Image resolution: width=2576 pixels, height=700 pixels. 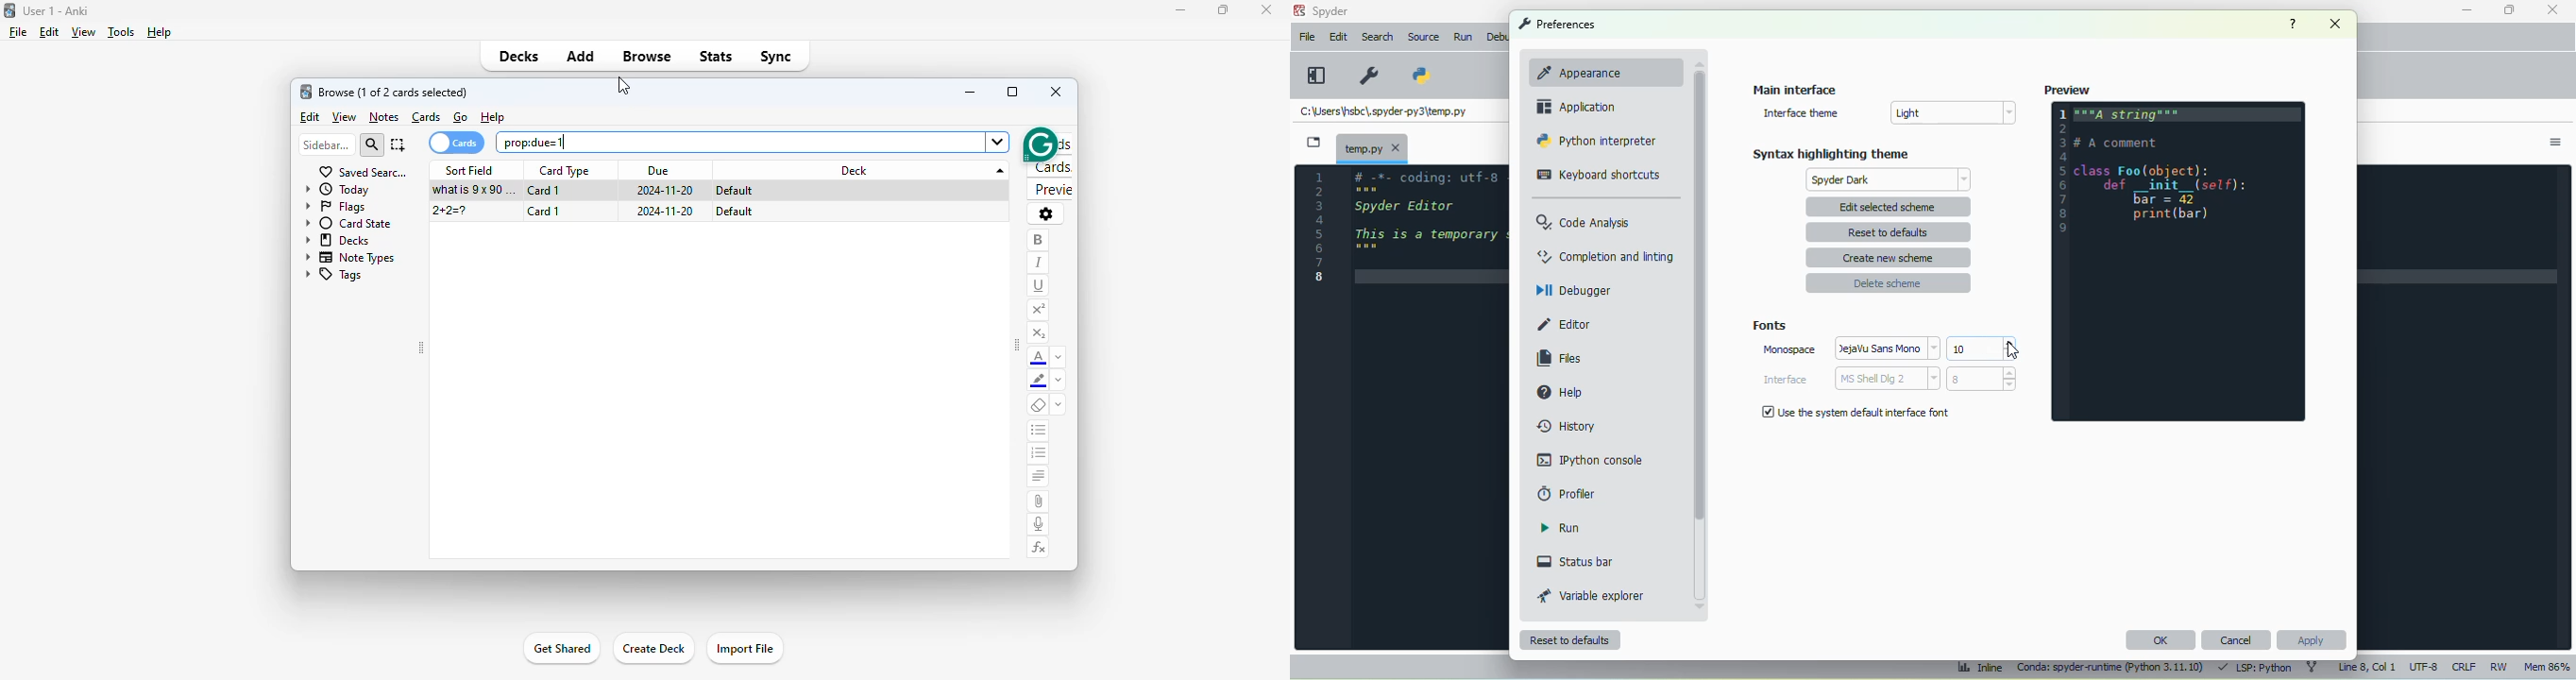 I want to click on go, so click(x=462, y=117).